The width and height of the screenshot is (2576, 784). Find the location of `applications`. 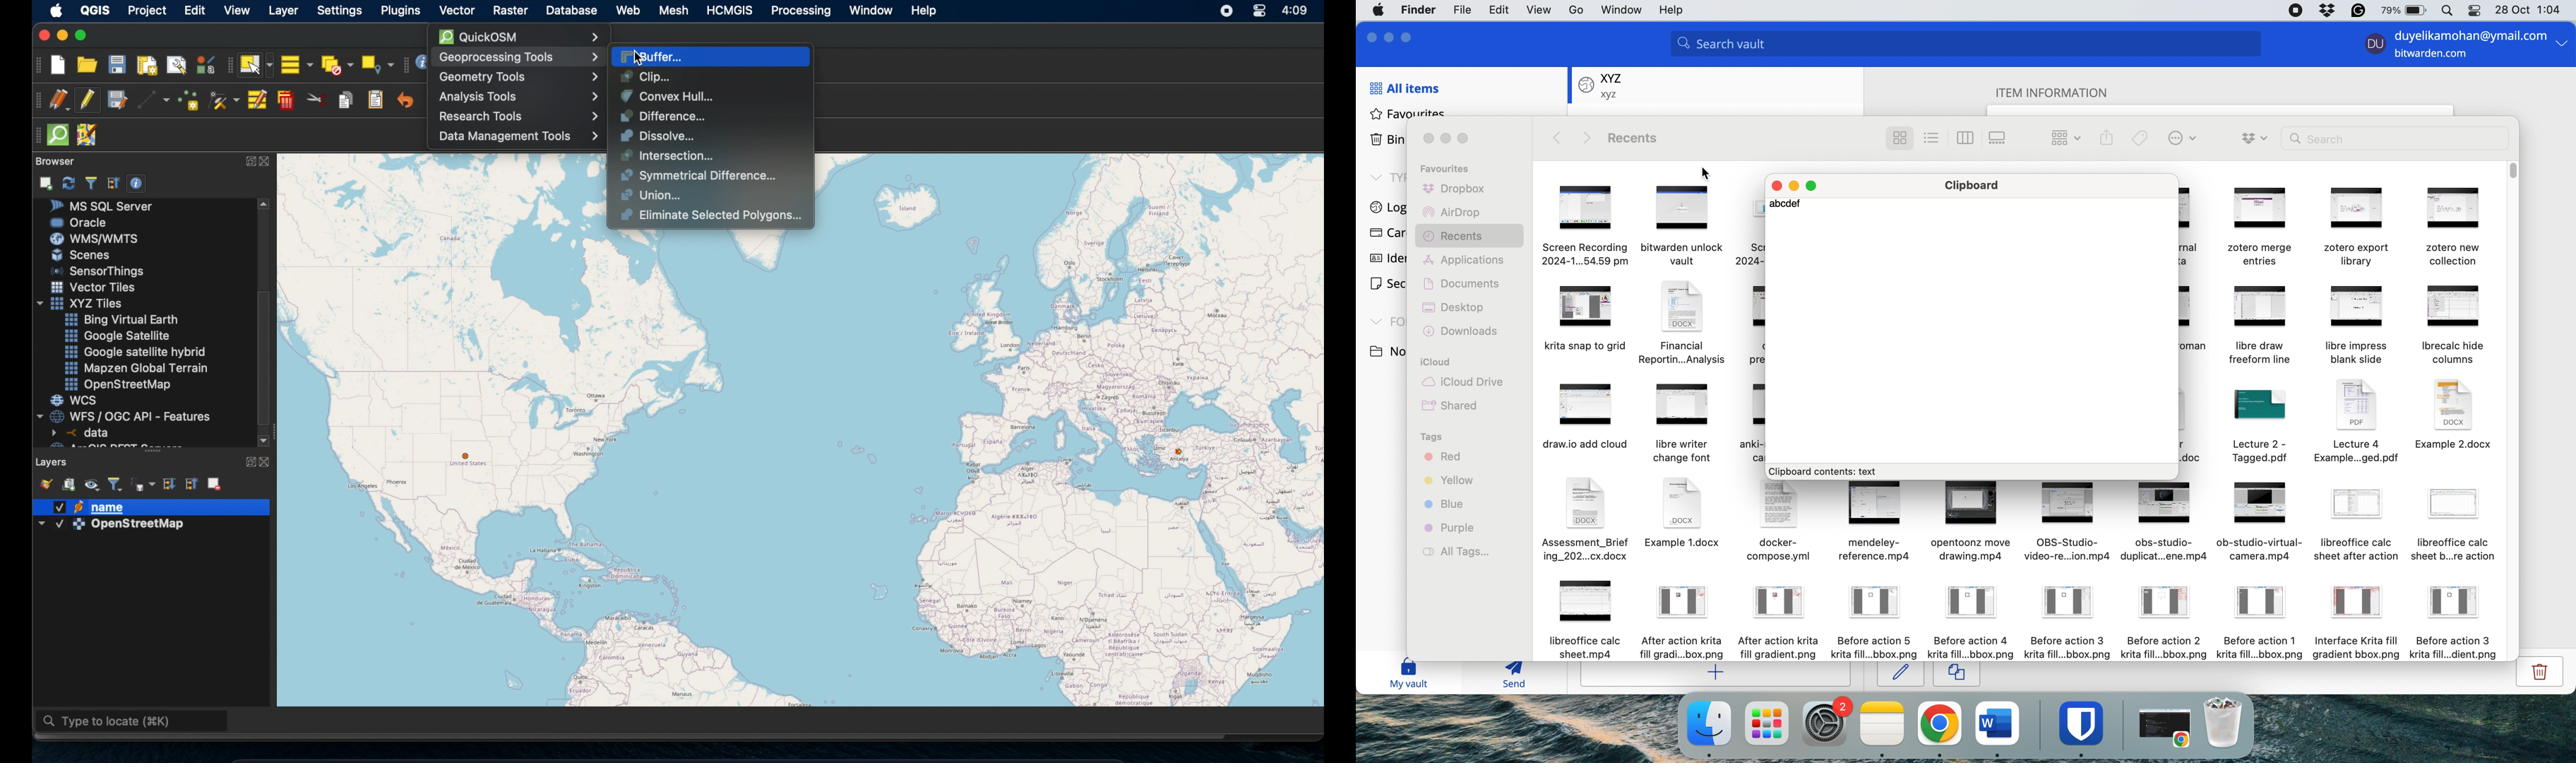

applications is located at coordinates (1466, 262).